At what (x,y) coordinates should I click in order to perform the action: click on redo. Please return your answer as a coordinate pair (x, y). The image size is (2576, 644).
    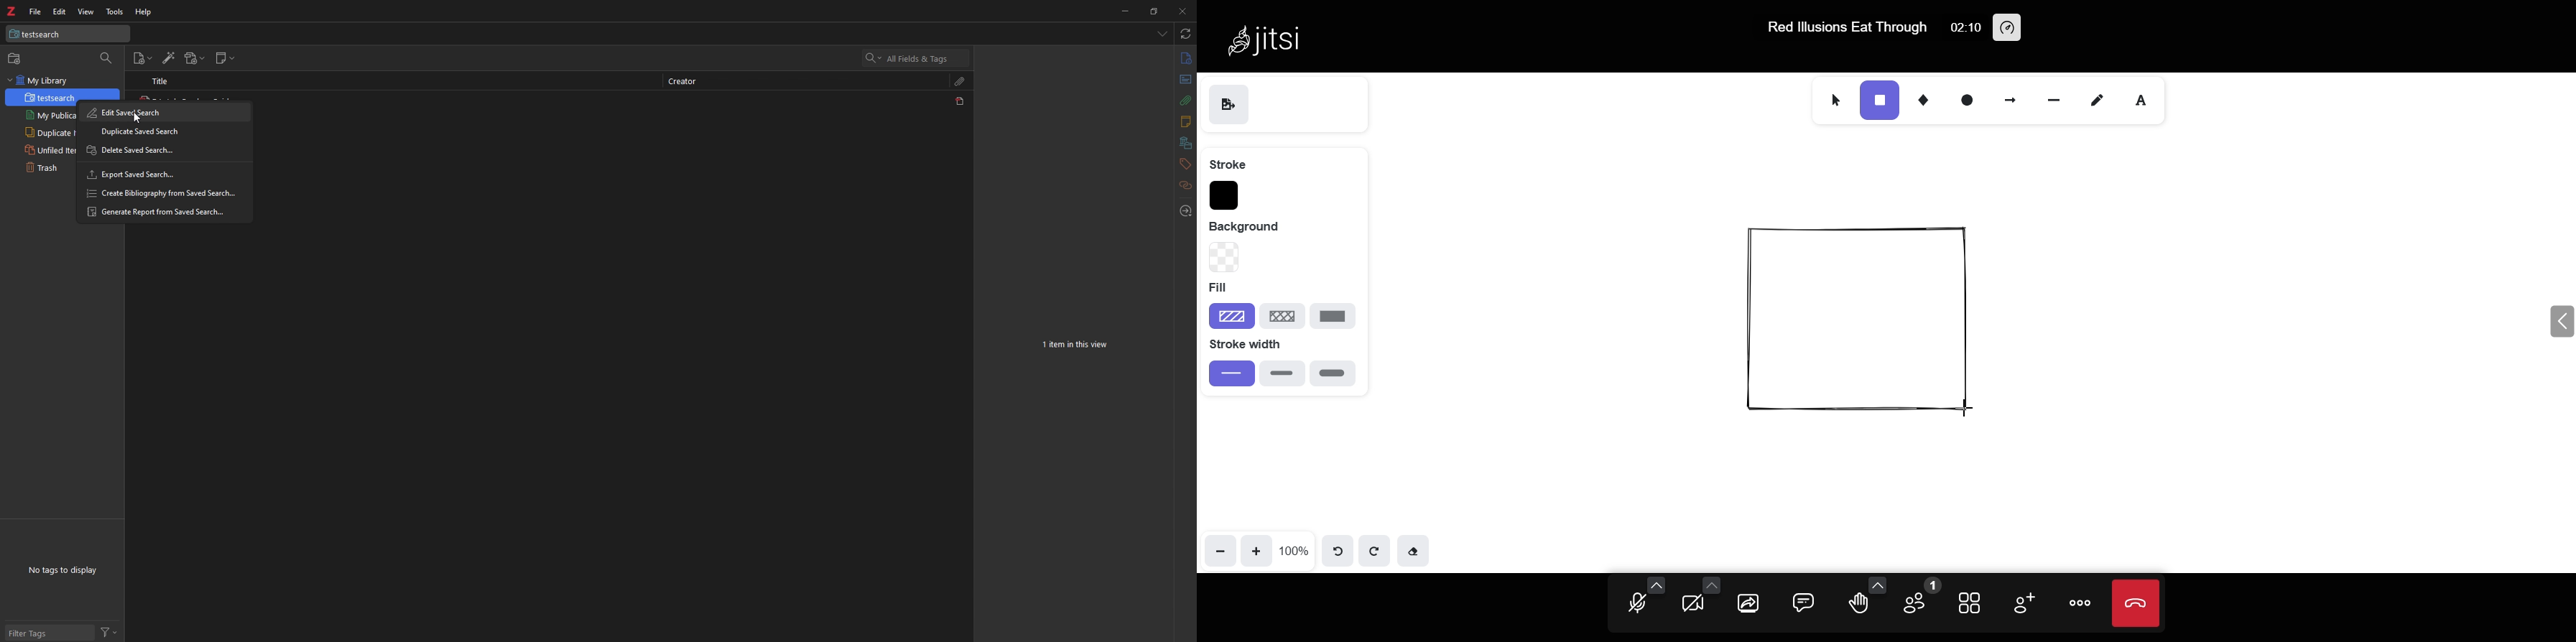
    Looking at the image, I should click on (1375, 550).